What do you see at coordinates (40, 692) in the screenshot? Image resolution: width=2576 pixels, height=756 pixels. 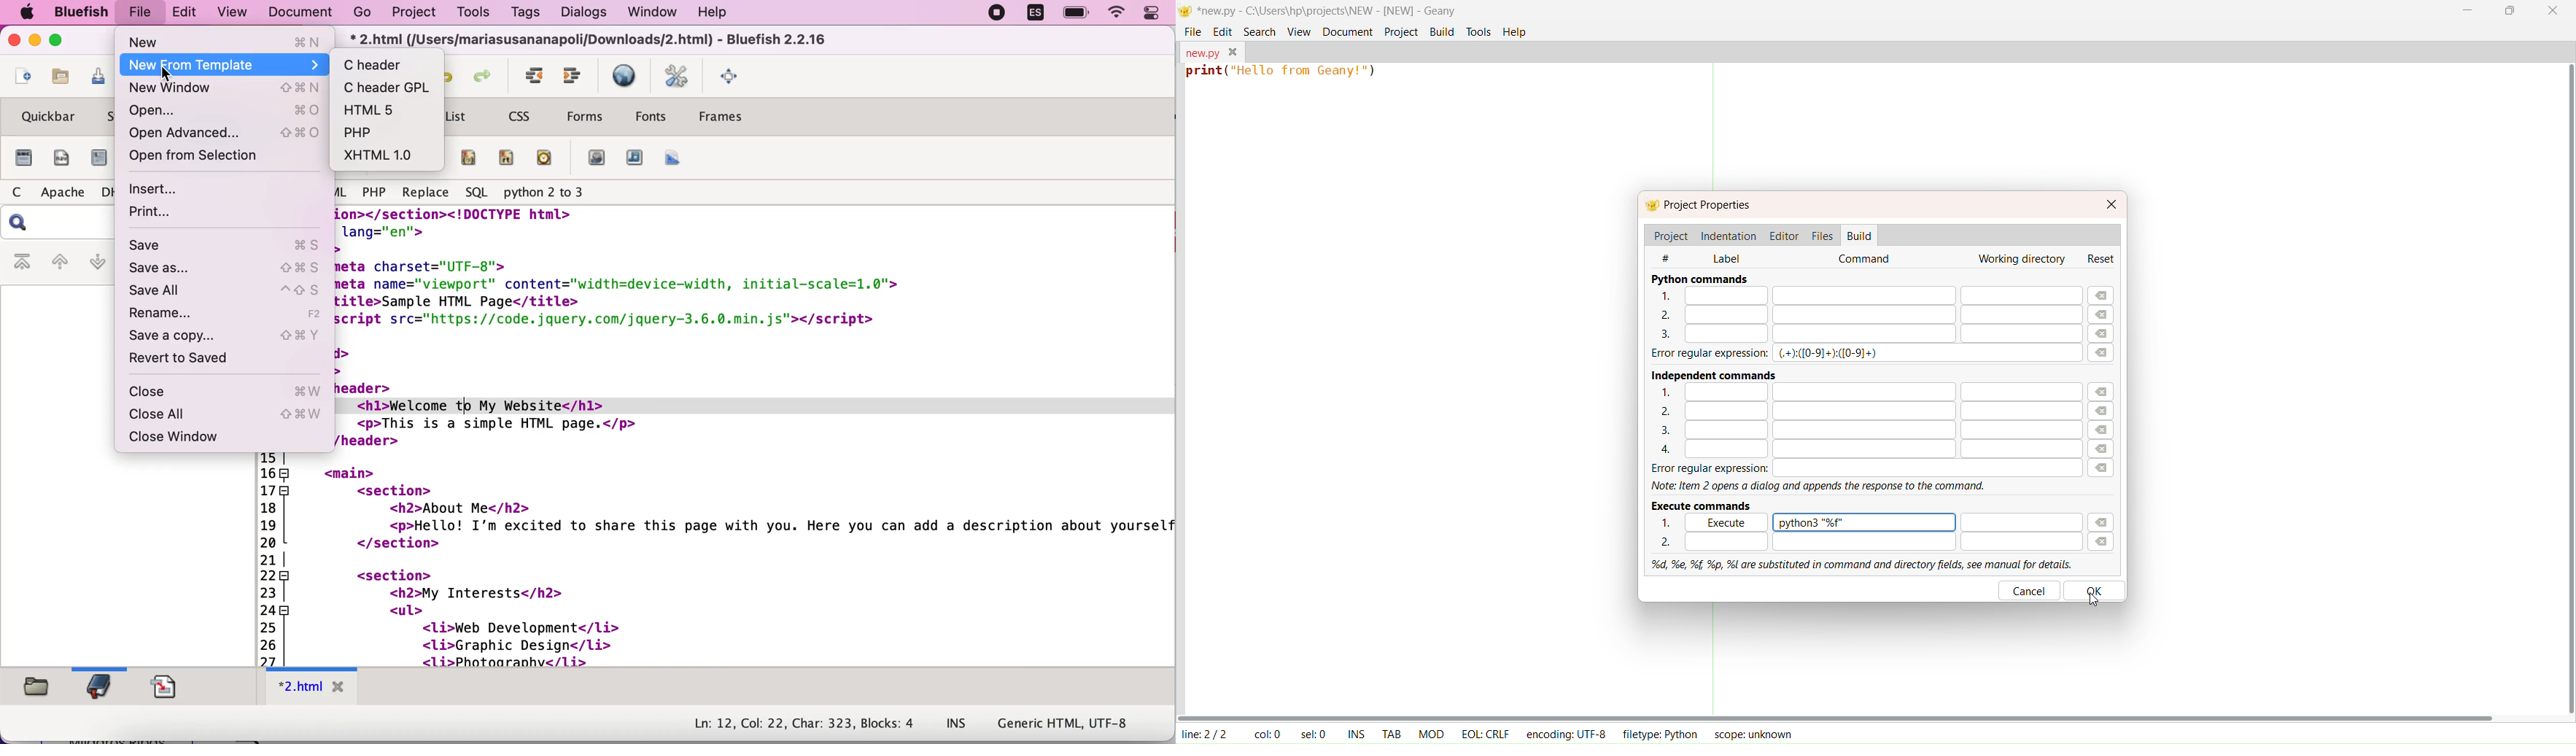 I see `filebrowser` at bounding box center [40, 692].